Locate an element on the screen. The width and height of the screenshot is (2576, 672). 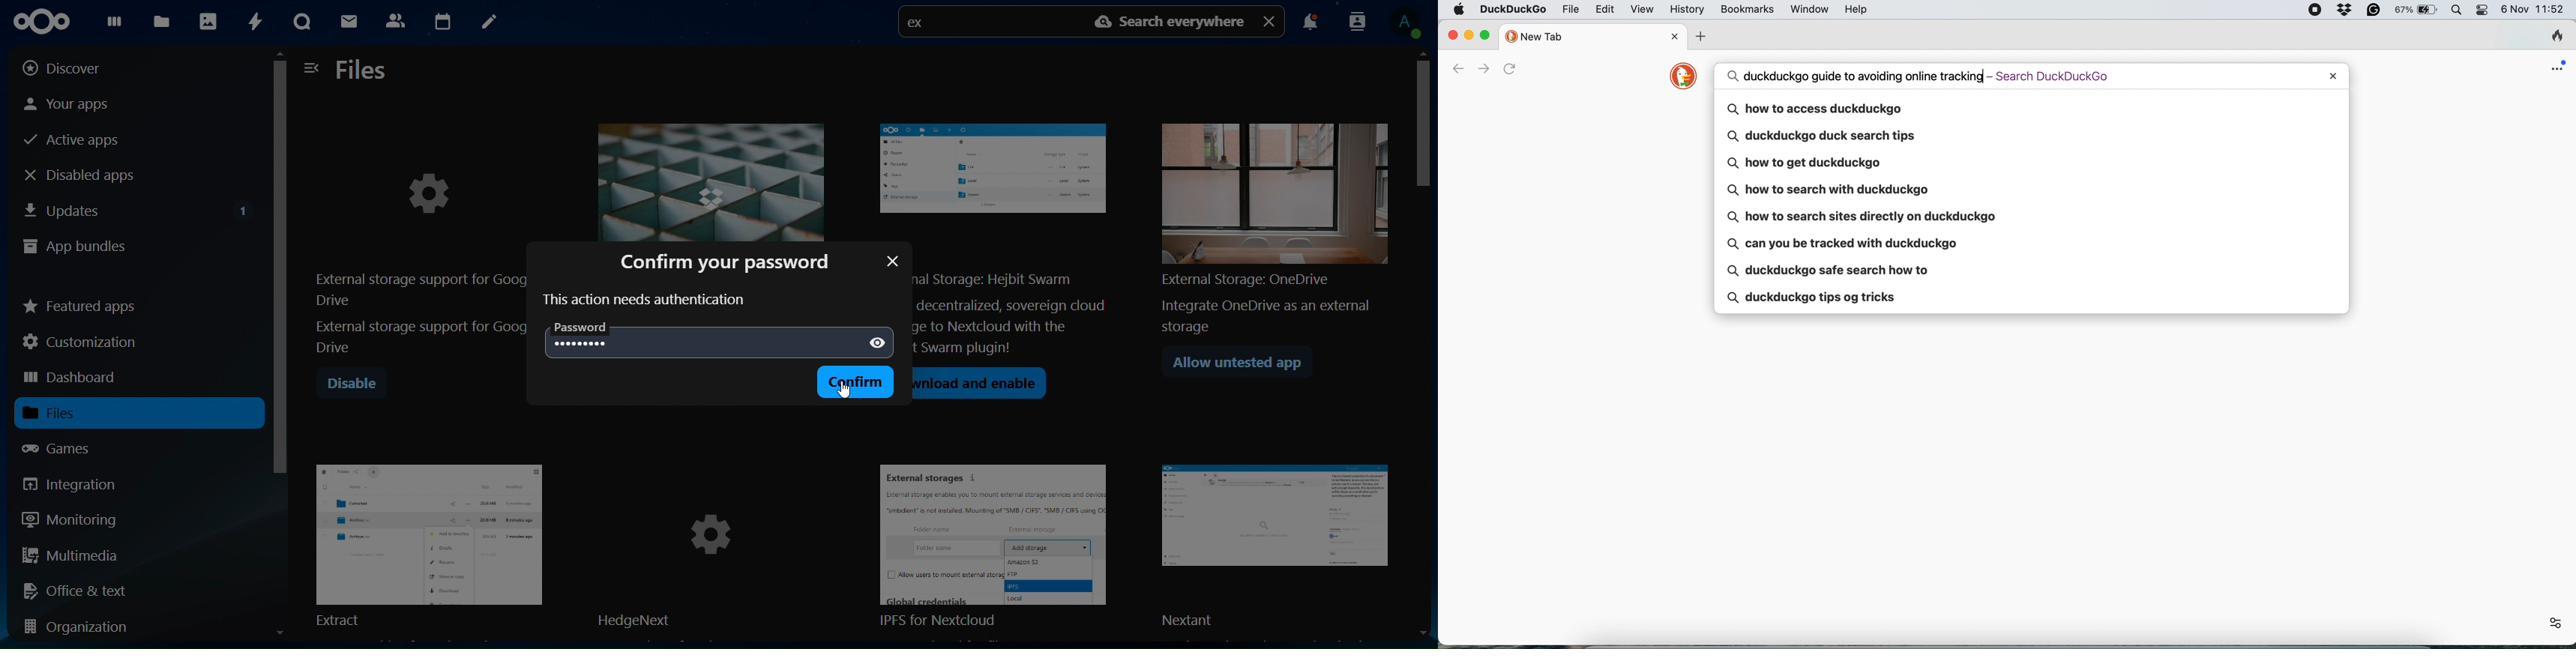
files is located at coordinates (164, 21).